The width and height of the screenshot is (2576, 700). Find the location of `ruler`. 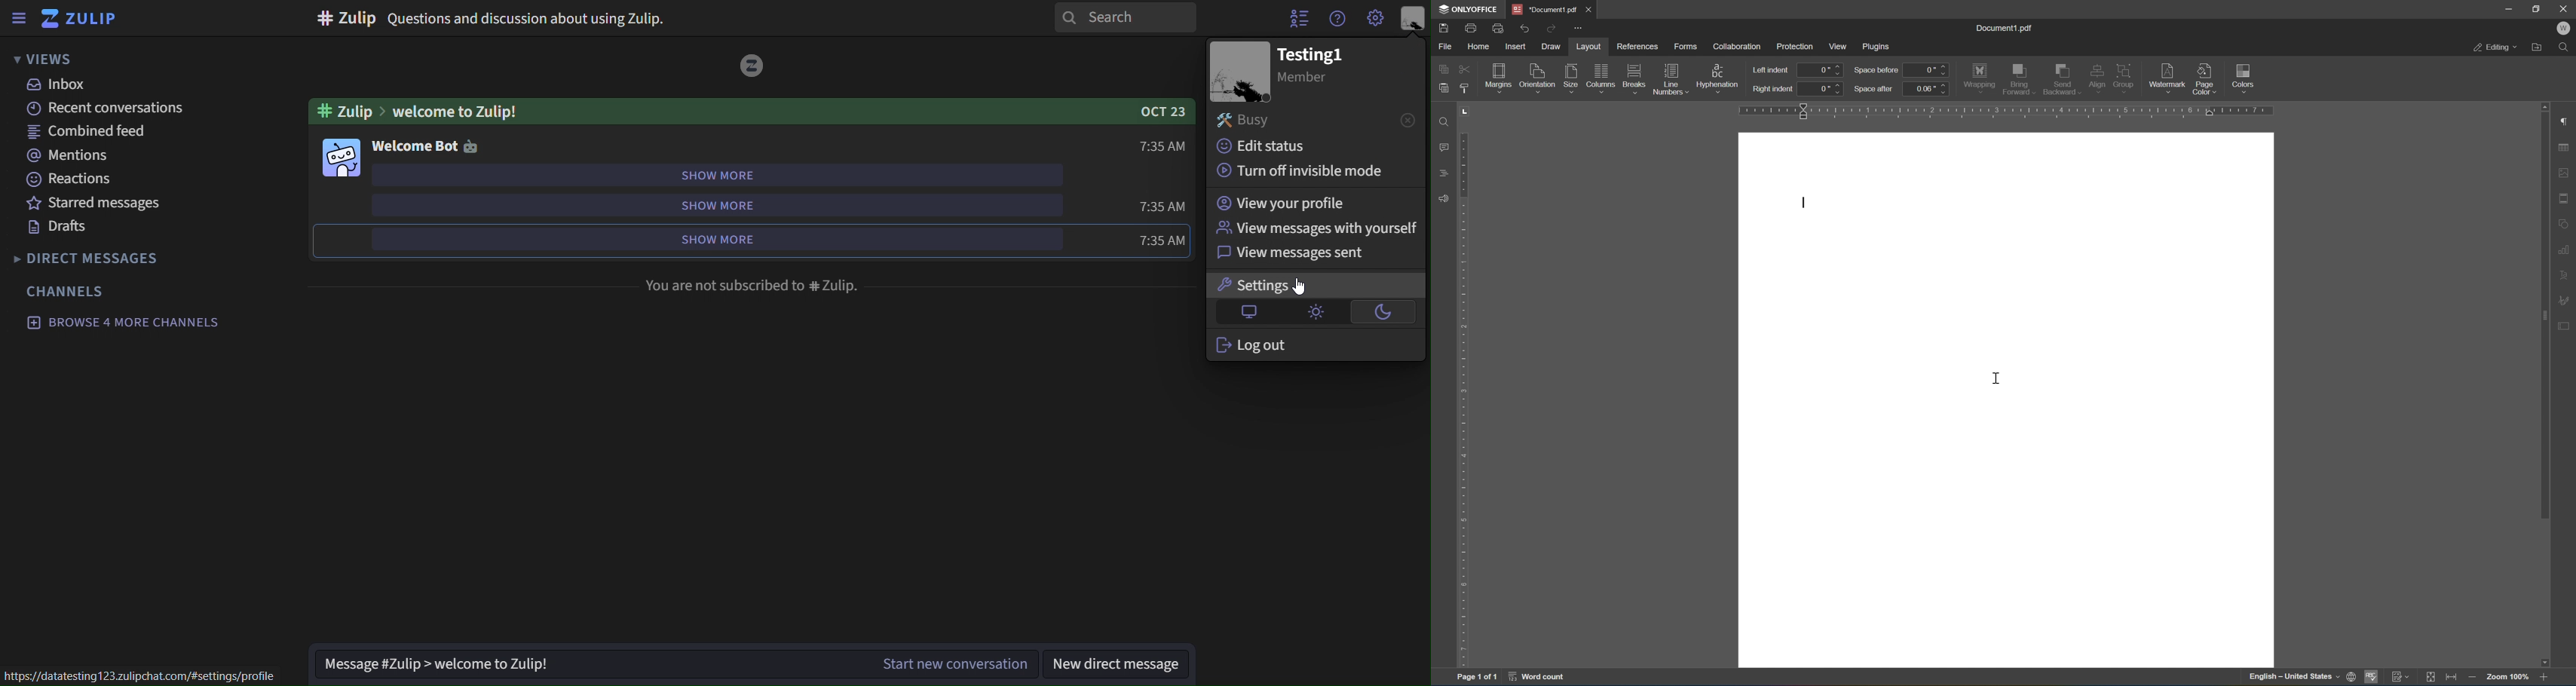

ruler is located at coordinates (1464, 388).